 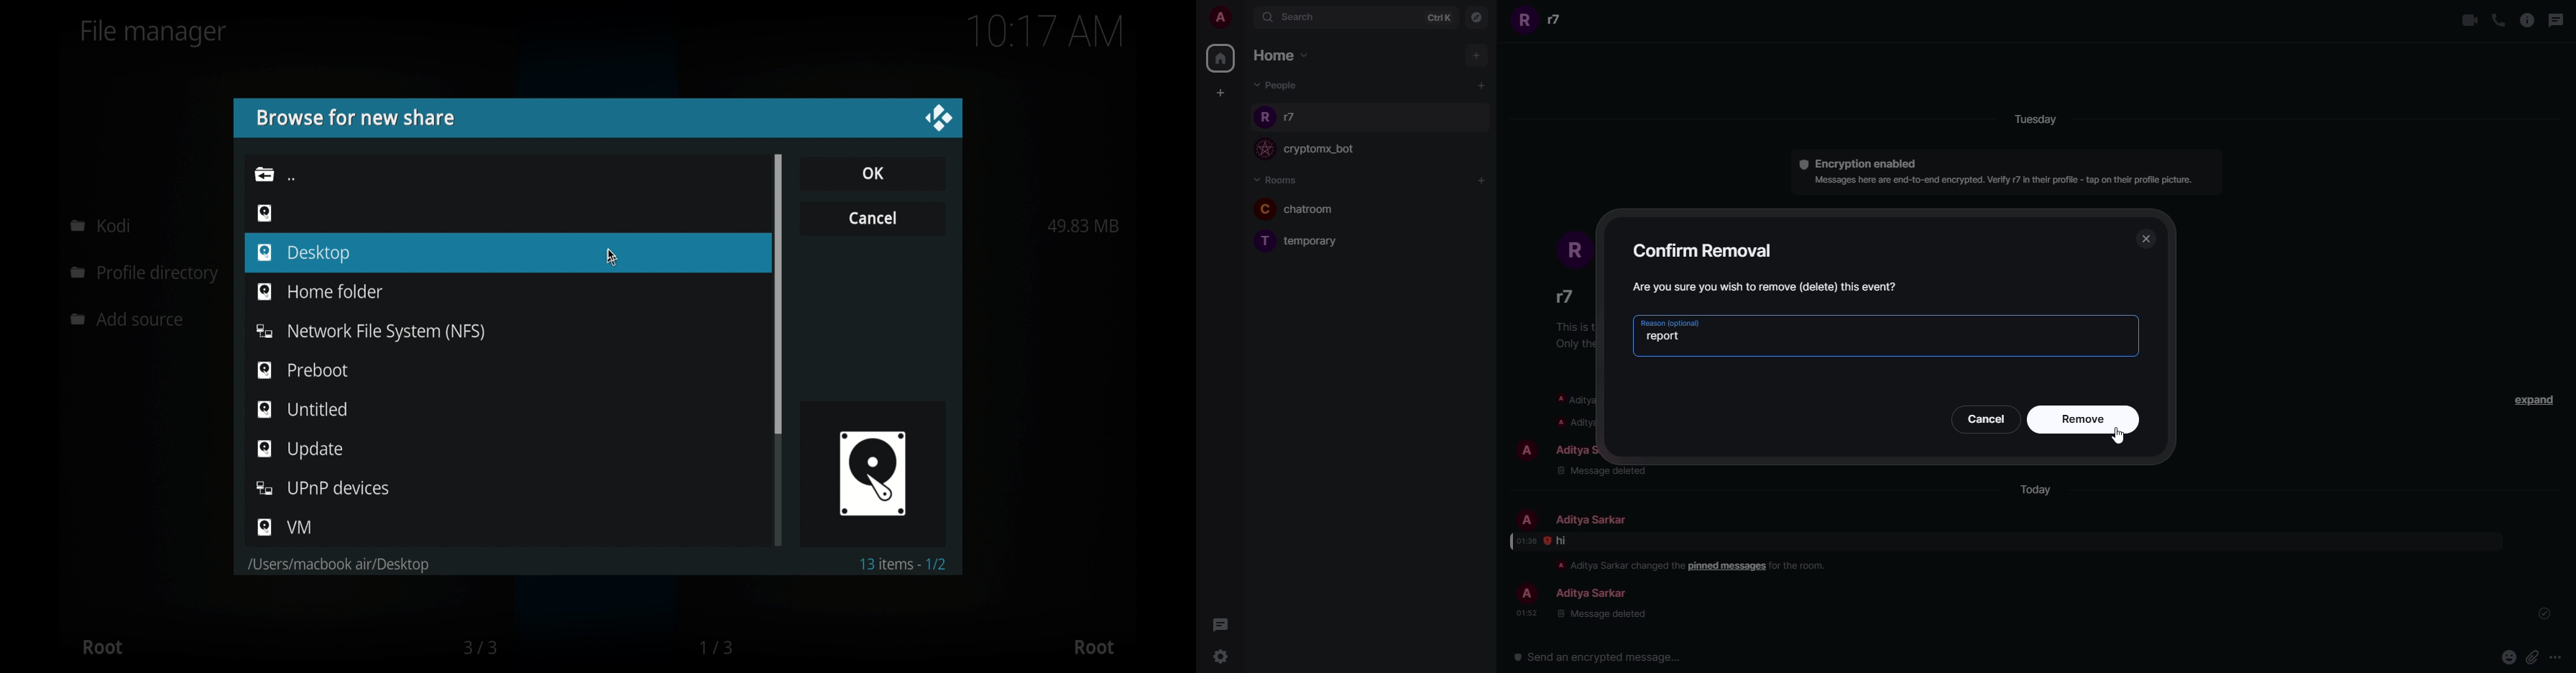 I want to click on sent, so click(x=2547, y=614).